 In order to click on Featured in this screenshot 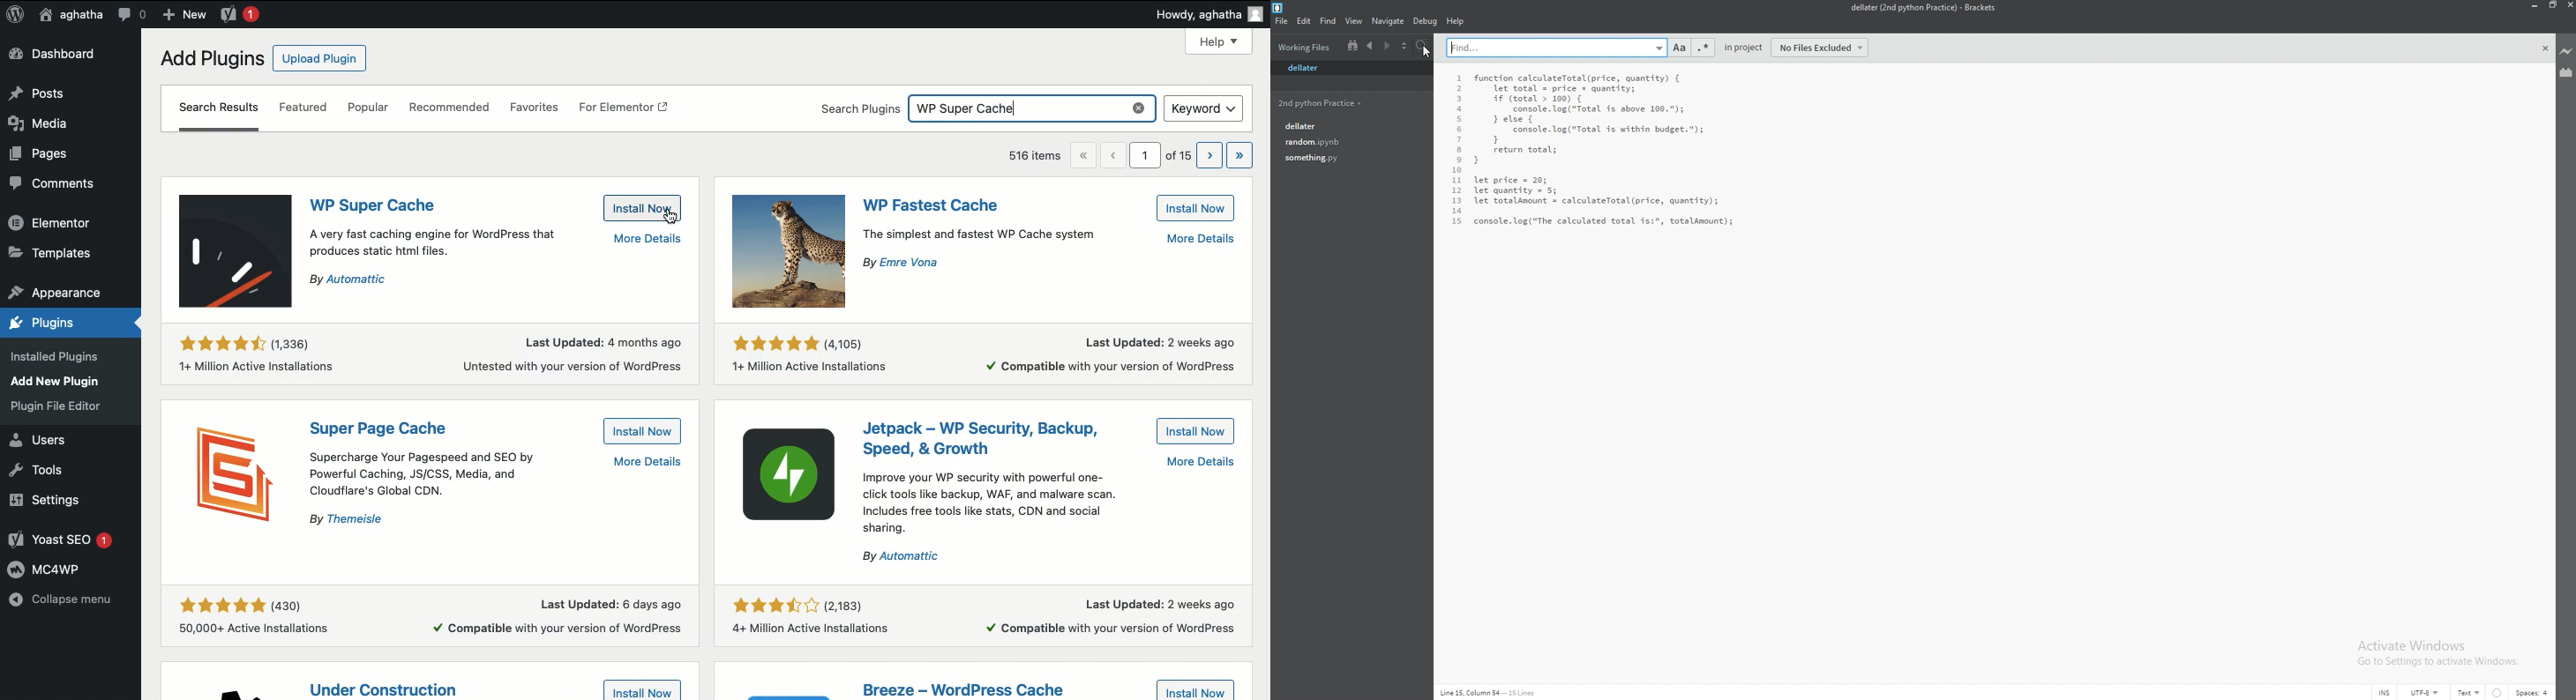, I will do `click(302, 109)`.